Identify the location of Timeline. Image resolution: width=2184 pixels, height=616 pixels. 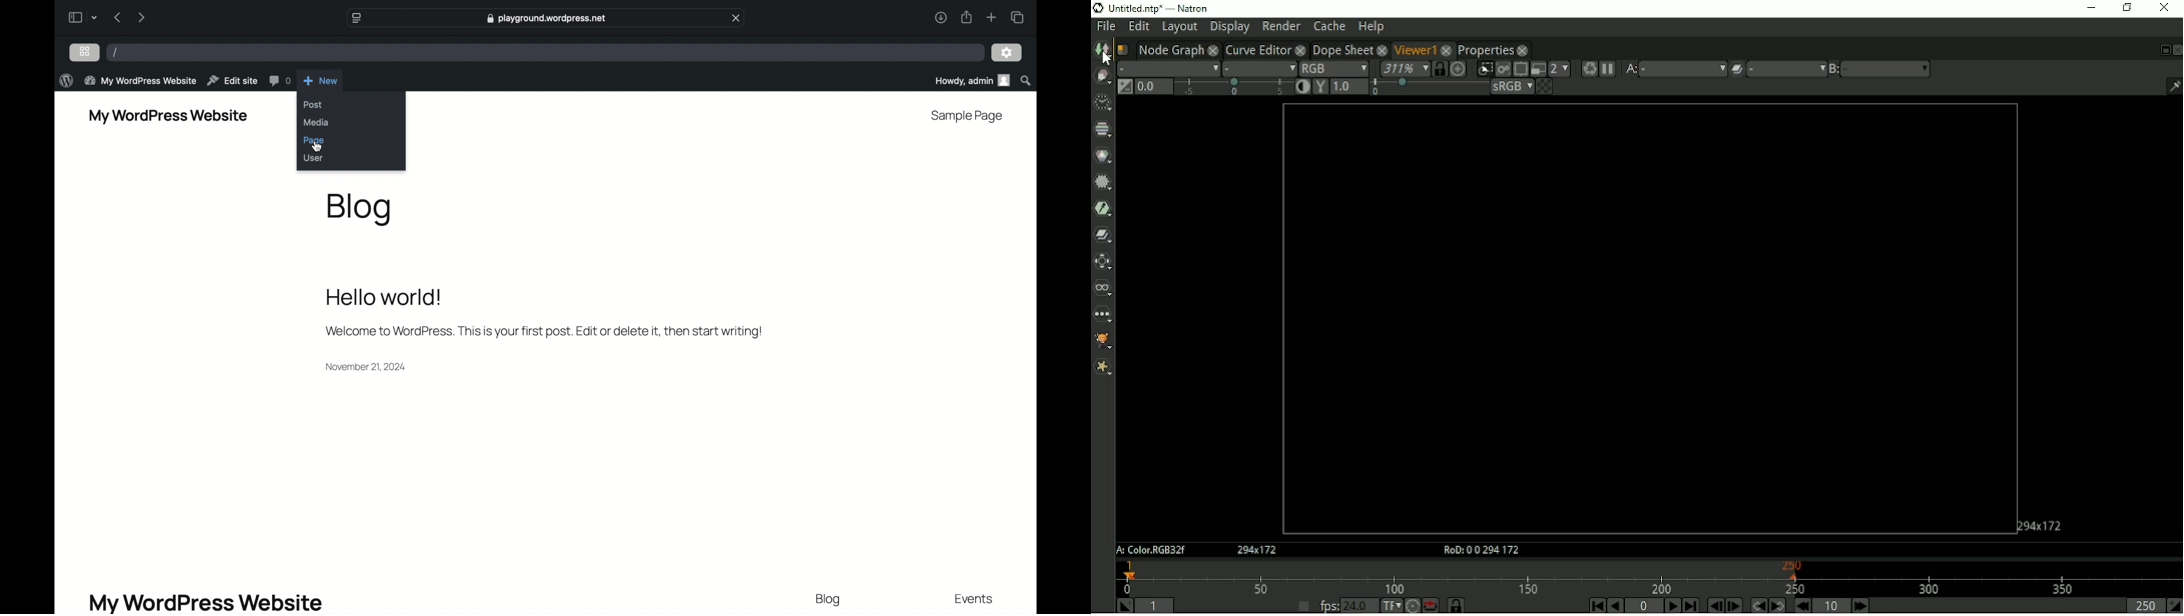
(1650, 577).